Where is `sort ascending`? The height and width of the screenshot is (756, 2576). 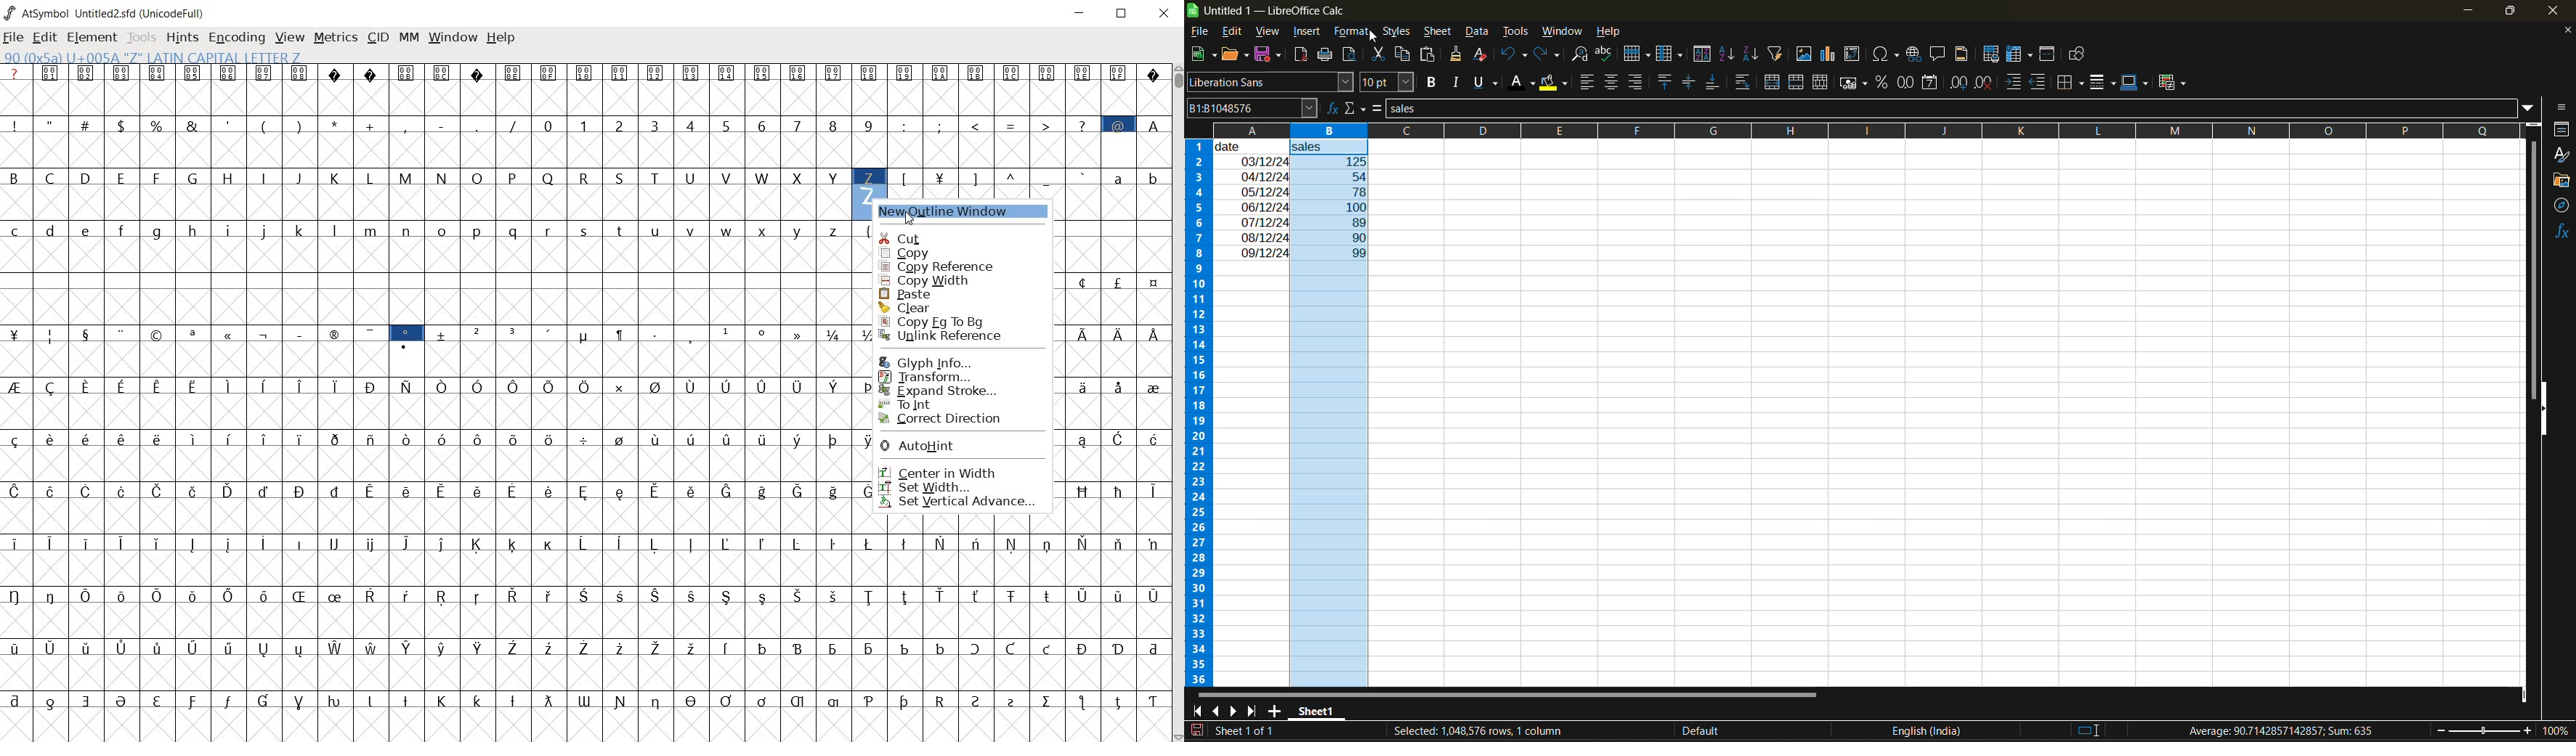 sort ascending is located at coordinates (1730, 54).